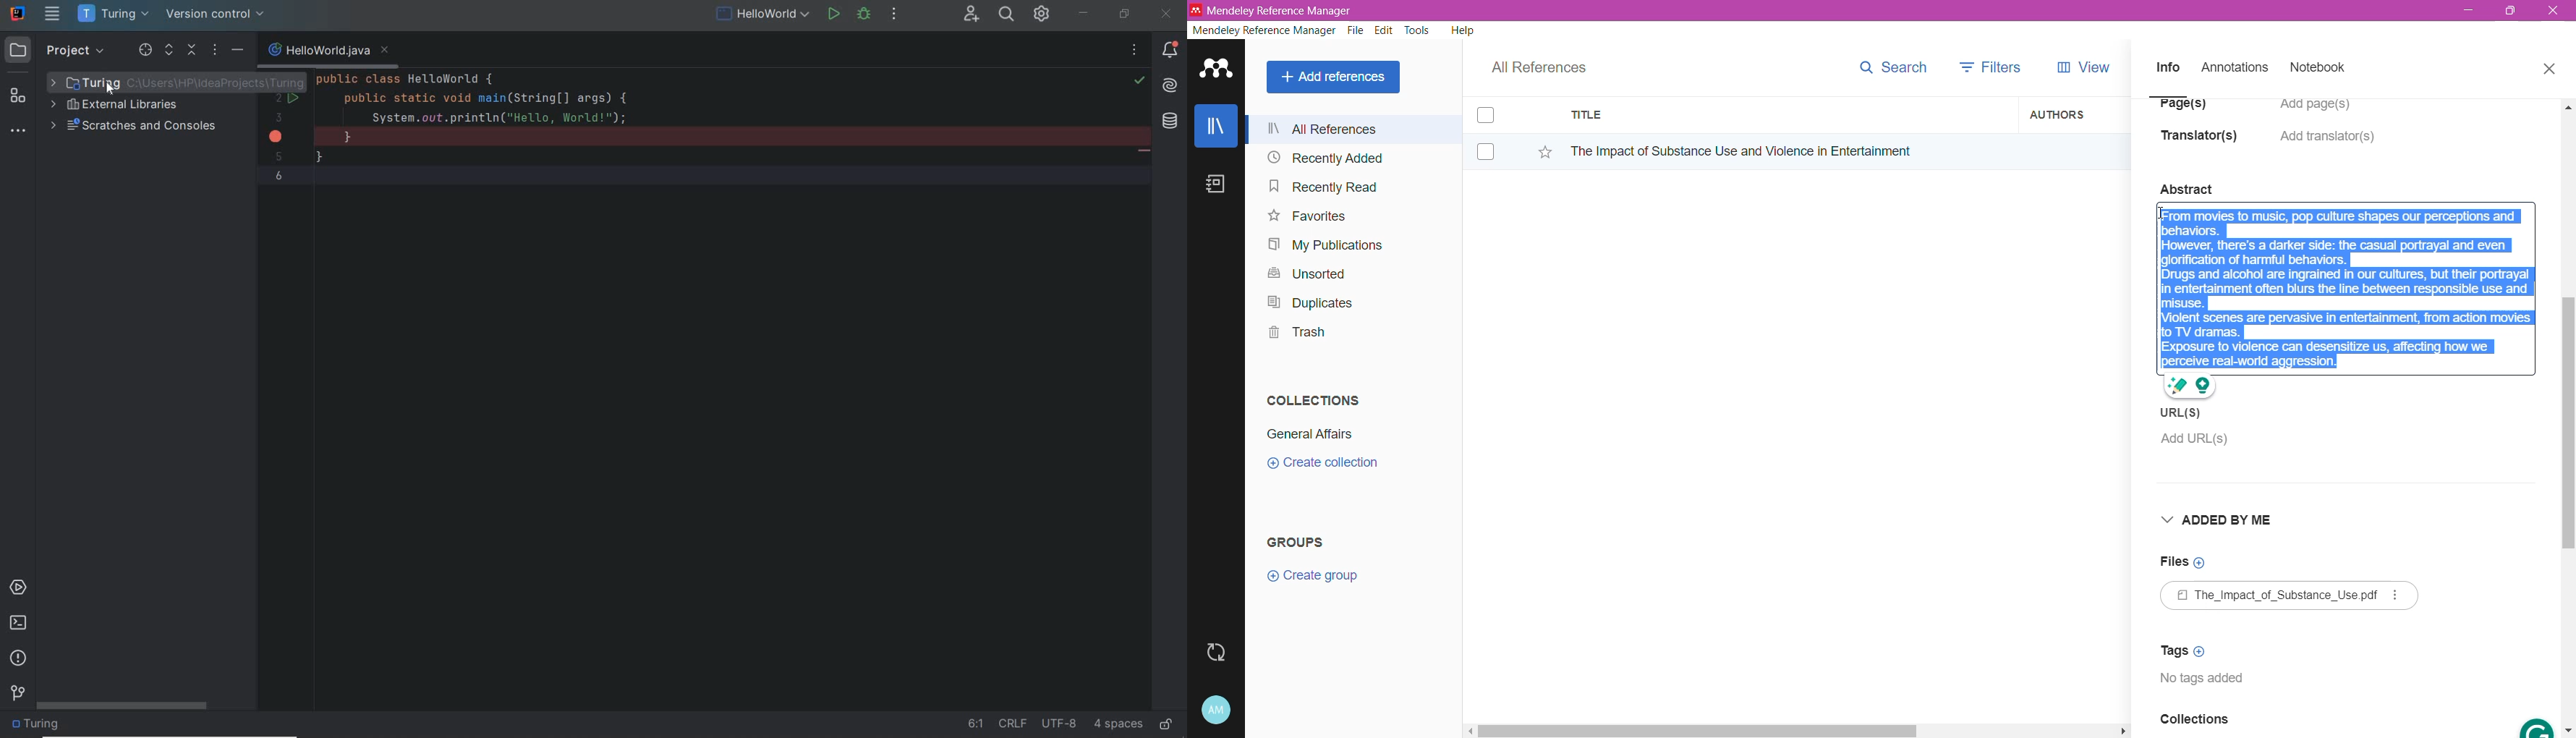  Describe the element at coordinates (1227, 711) in the screenshot. I see `Account and Help` at that location.